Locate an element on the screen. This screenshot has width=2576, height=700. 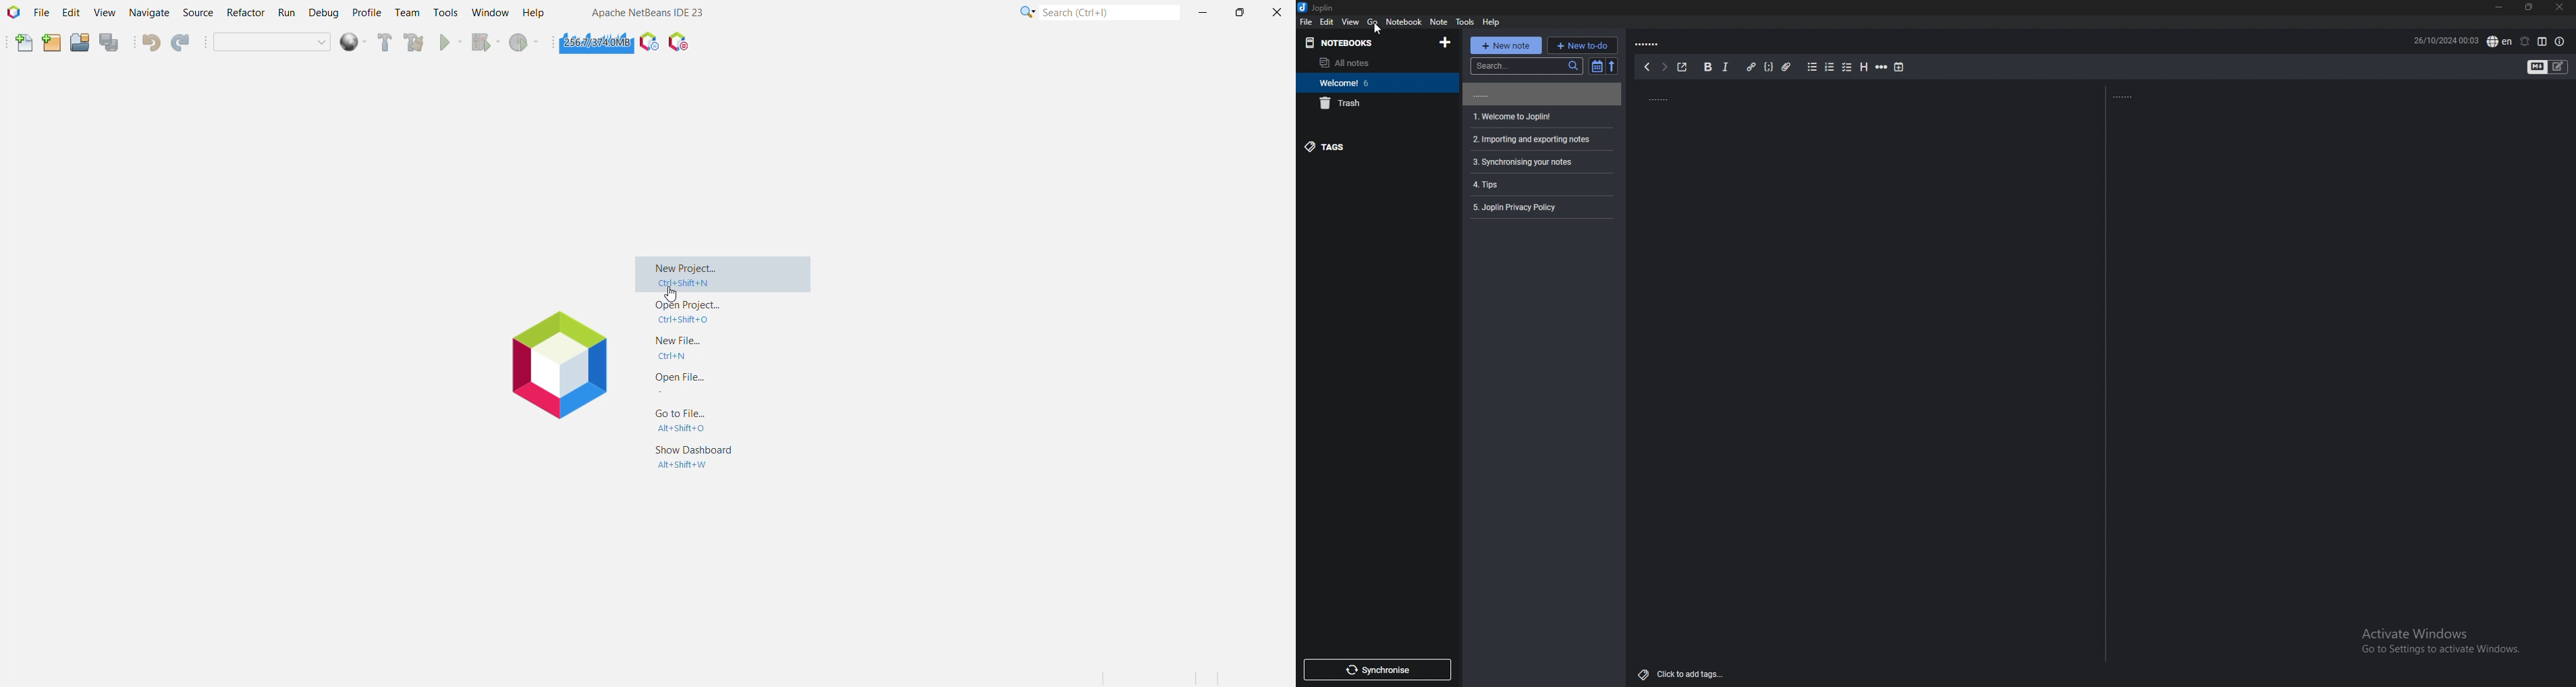
date and time is located at coordinates (2446, 41).